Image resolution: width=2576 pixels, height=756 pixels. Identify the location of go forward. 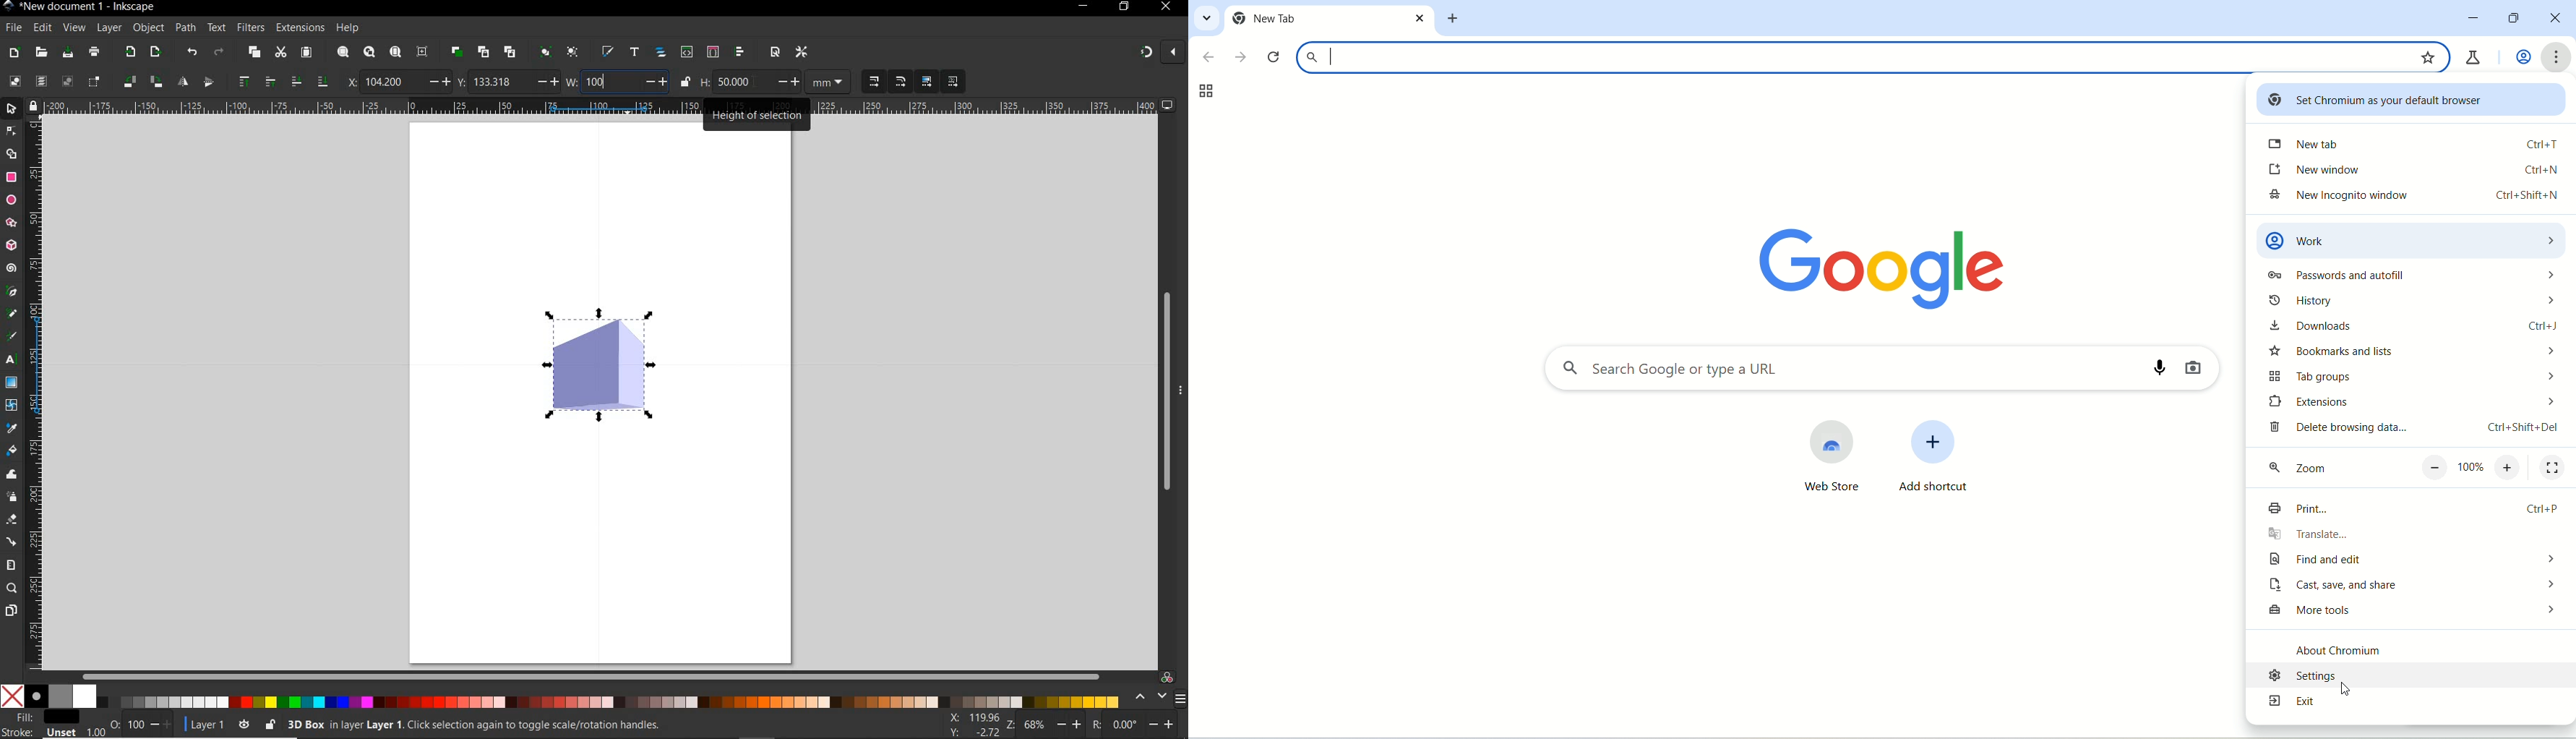
(1240, 55).